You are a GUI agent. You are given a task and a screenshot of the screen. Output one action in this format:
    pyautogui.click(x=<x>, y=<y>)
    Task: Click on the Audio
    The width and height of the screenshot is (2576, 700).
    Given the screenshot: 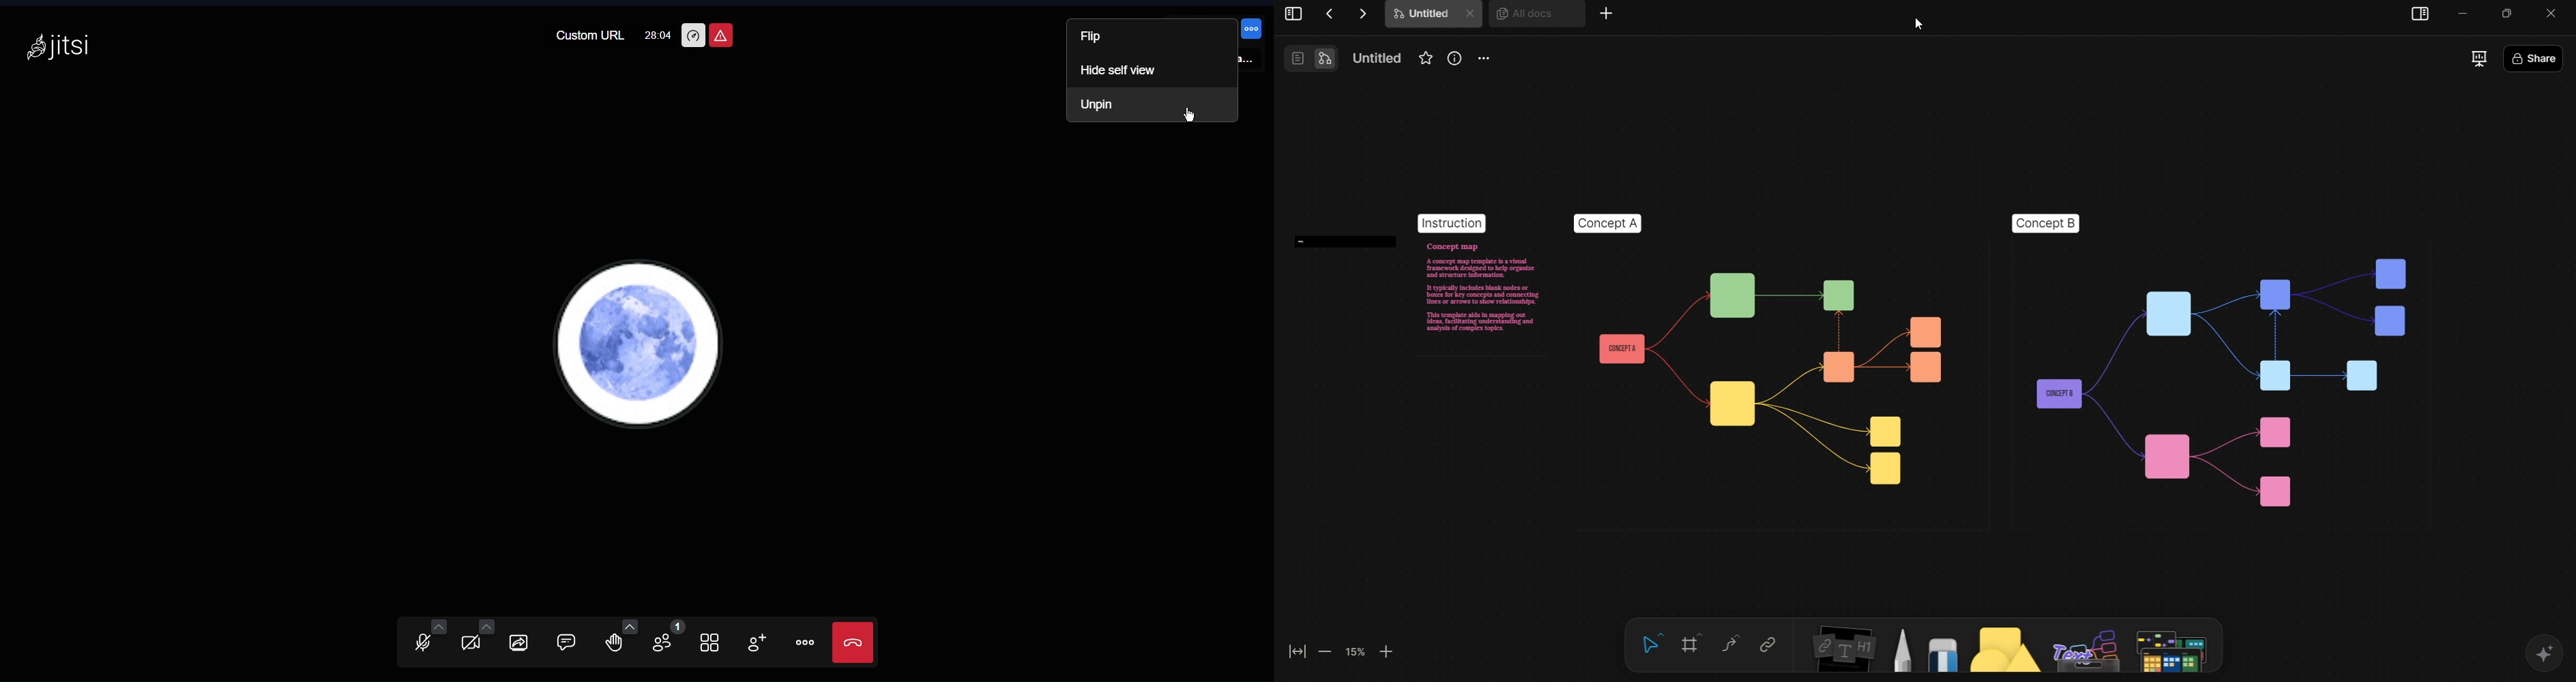 What is the action you would take?
    pyautogui.click(x=422, y=640)
    